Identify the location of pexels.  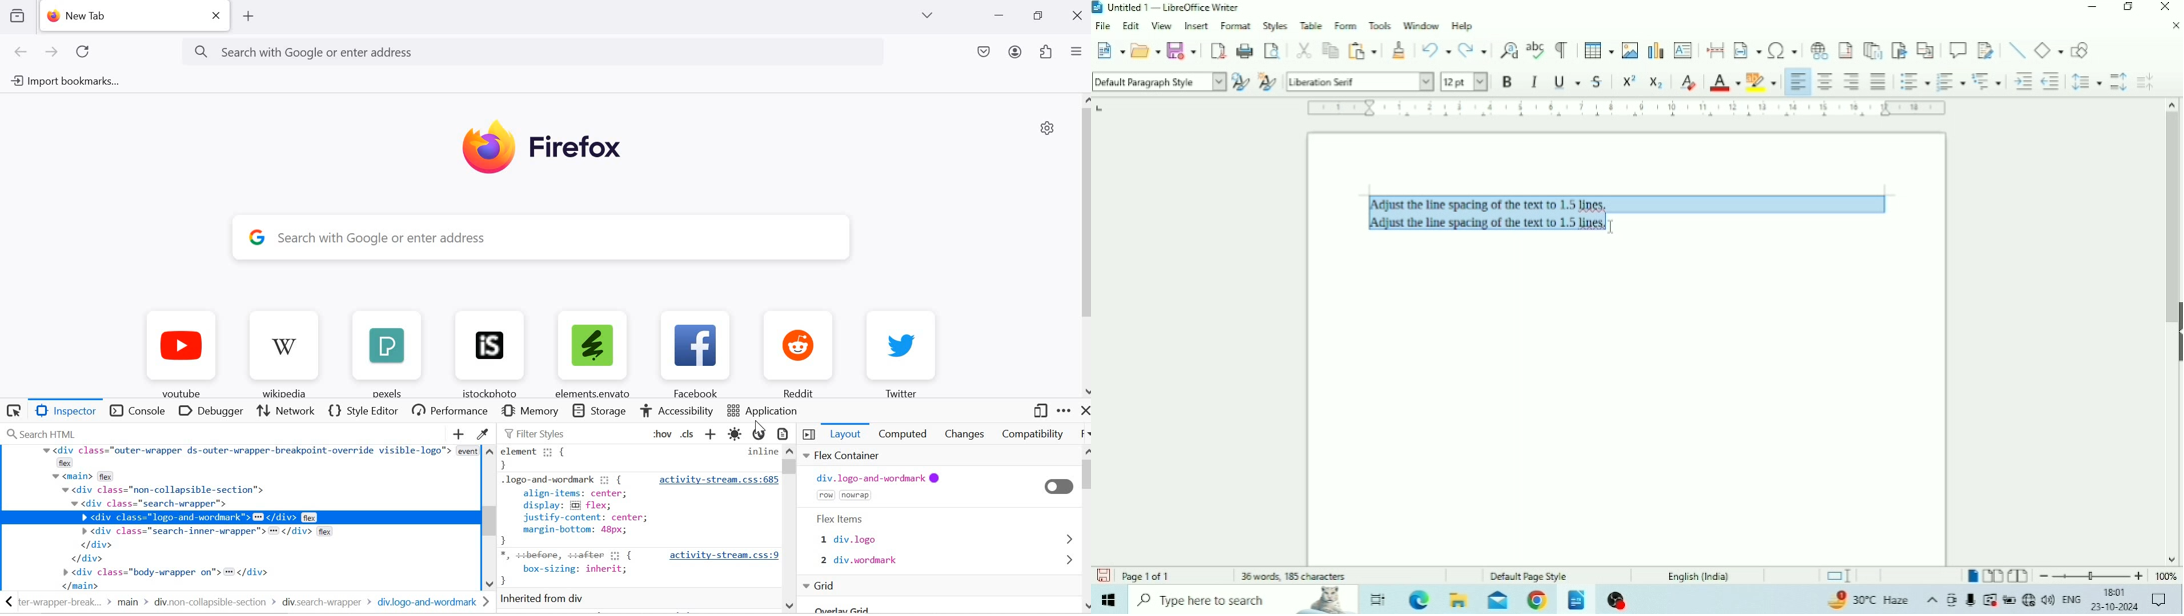
(389, 351).